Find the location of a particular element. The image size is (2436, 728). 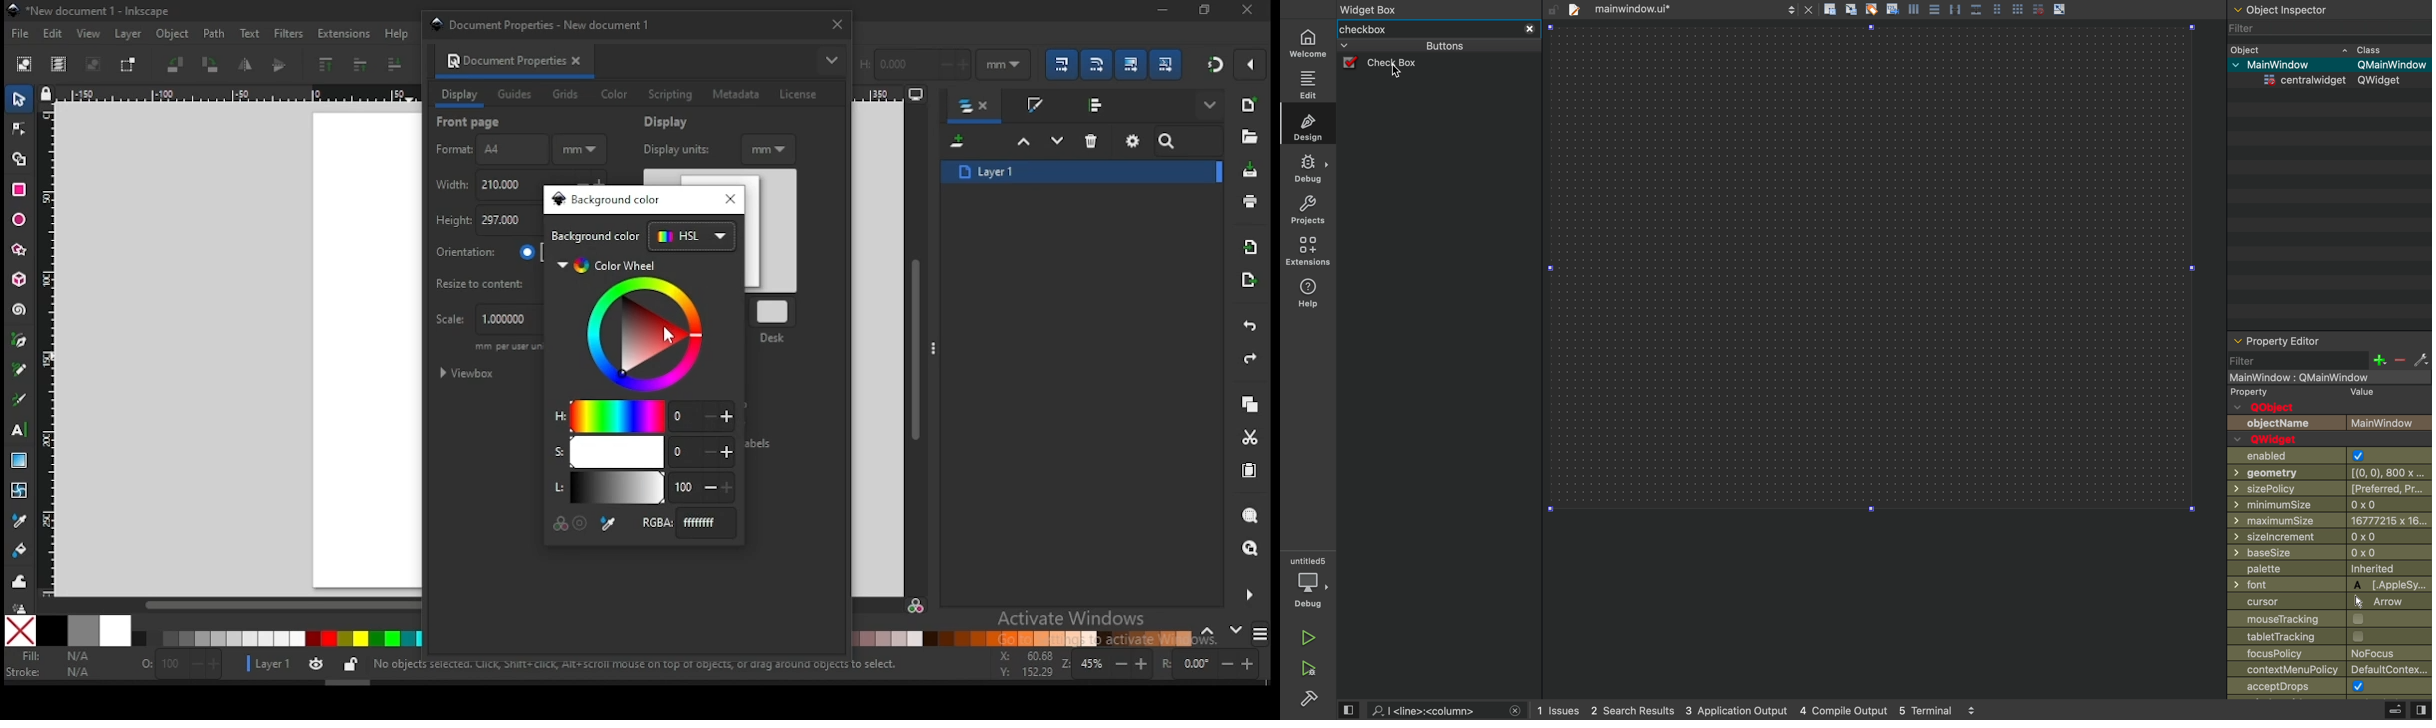

3D box tool is located at coordinates (21, 279).